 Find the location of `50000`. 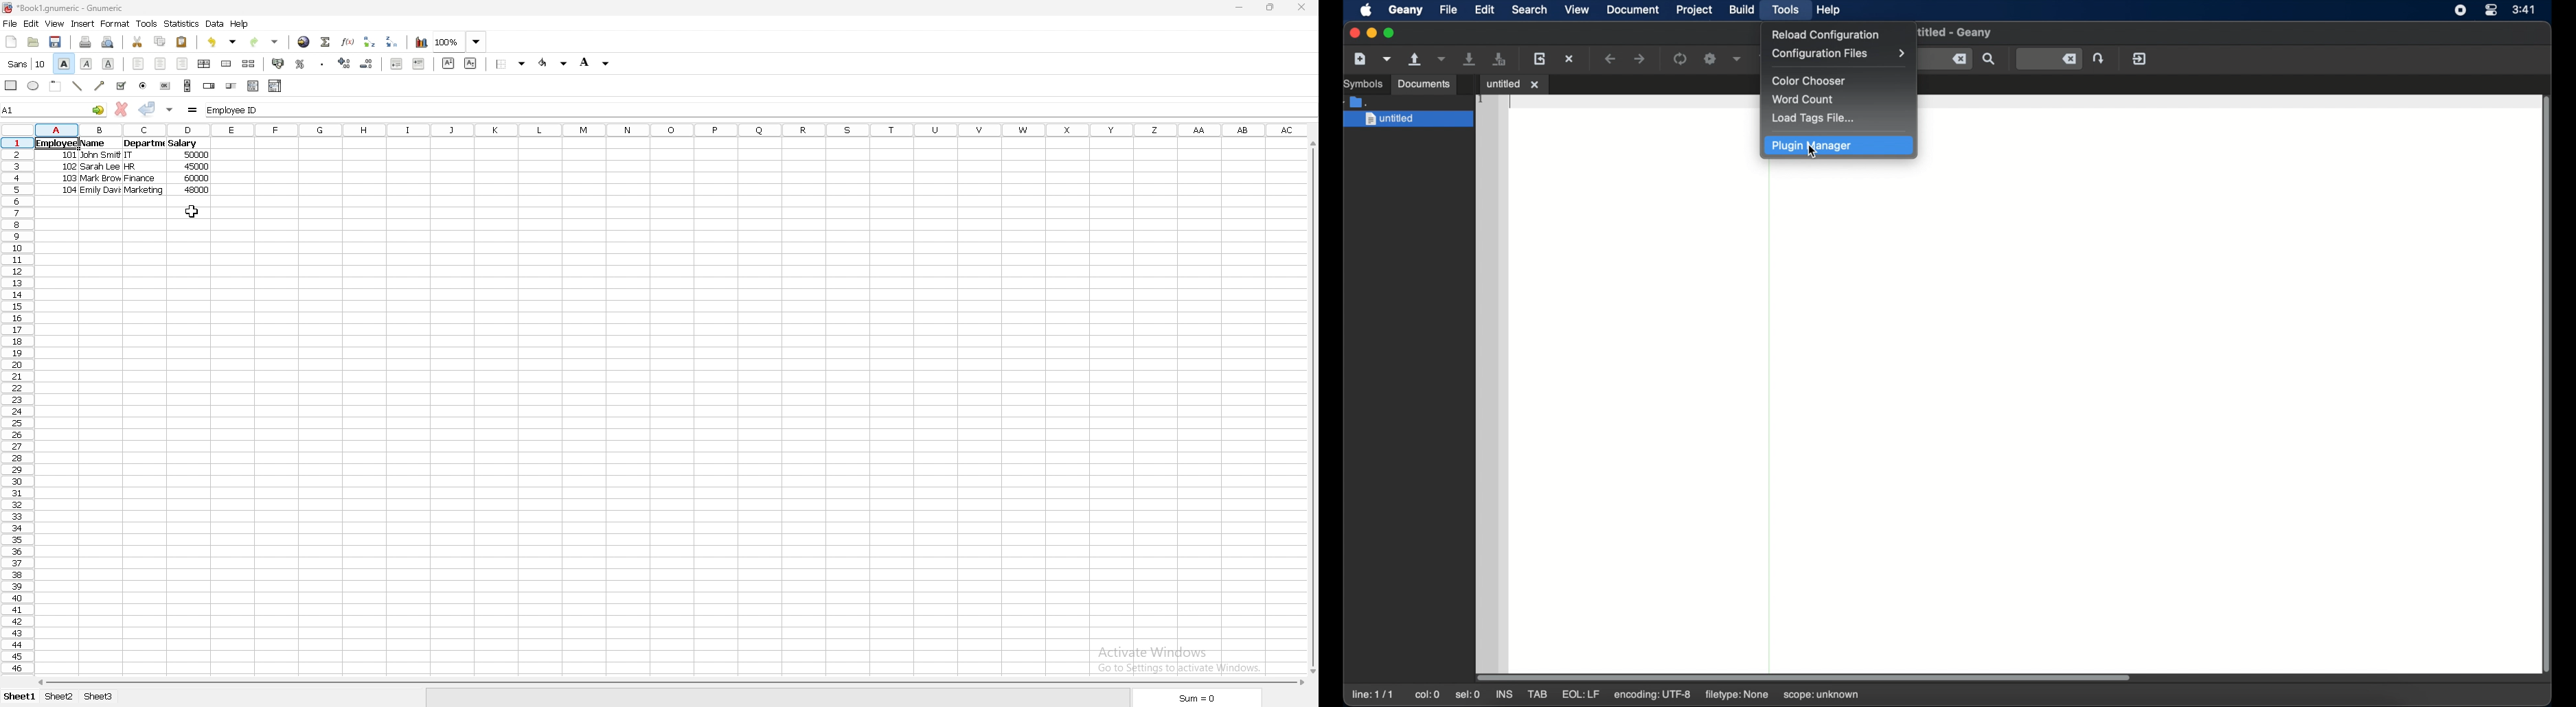

50000 is located at coordinates (196, 155).